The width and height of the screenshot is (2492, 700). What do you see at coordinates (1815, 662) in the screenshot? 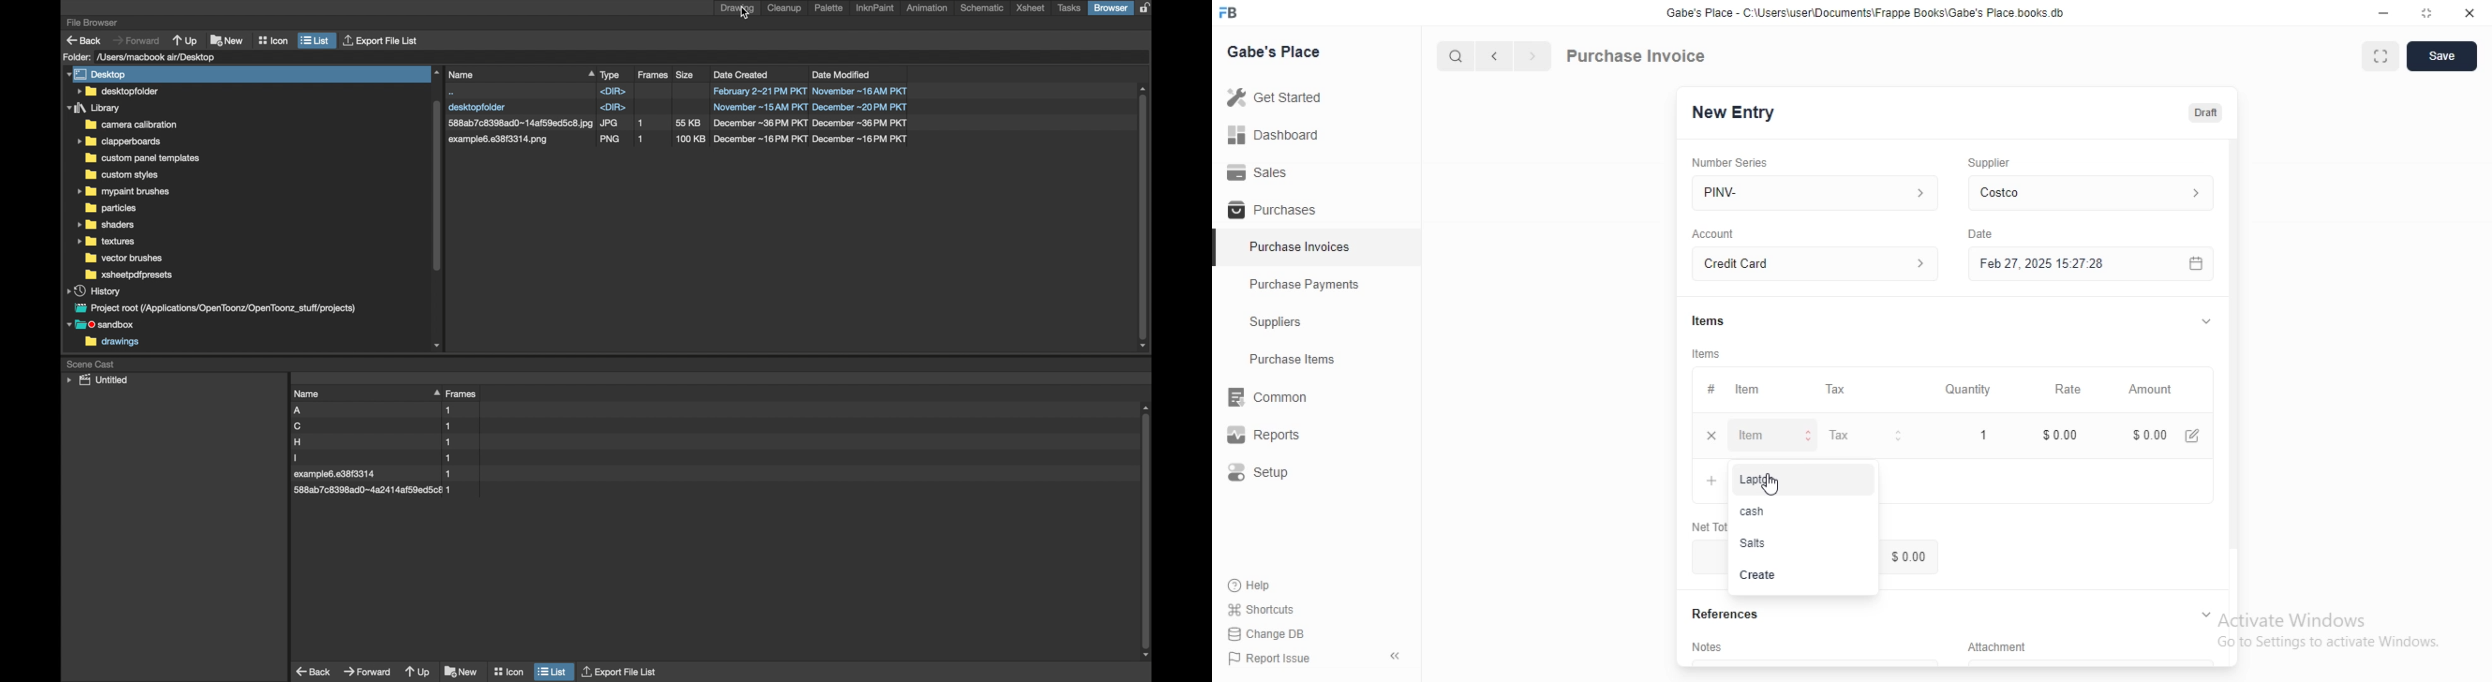
I see `Add invoice terms` at bounding box center [1815, 662].